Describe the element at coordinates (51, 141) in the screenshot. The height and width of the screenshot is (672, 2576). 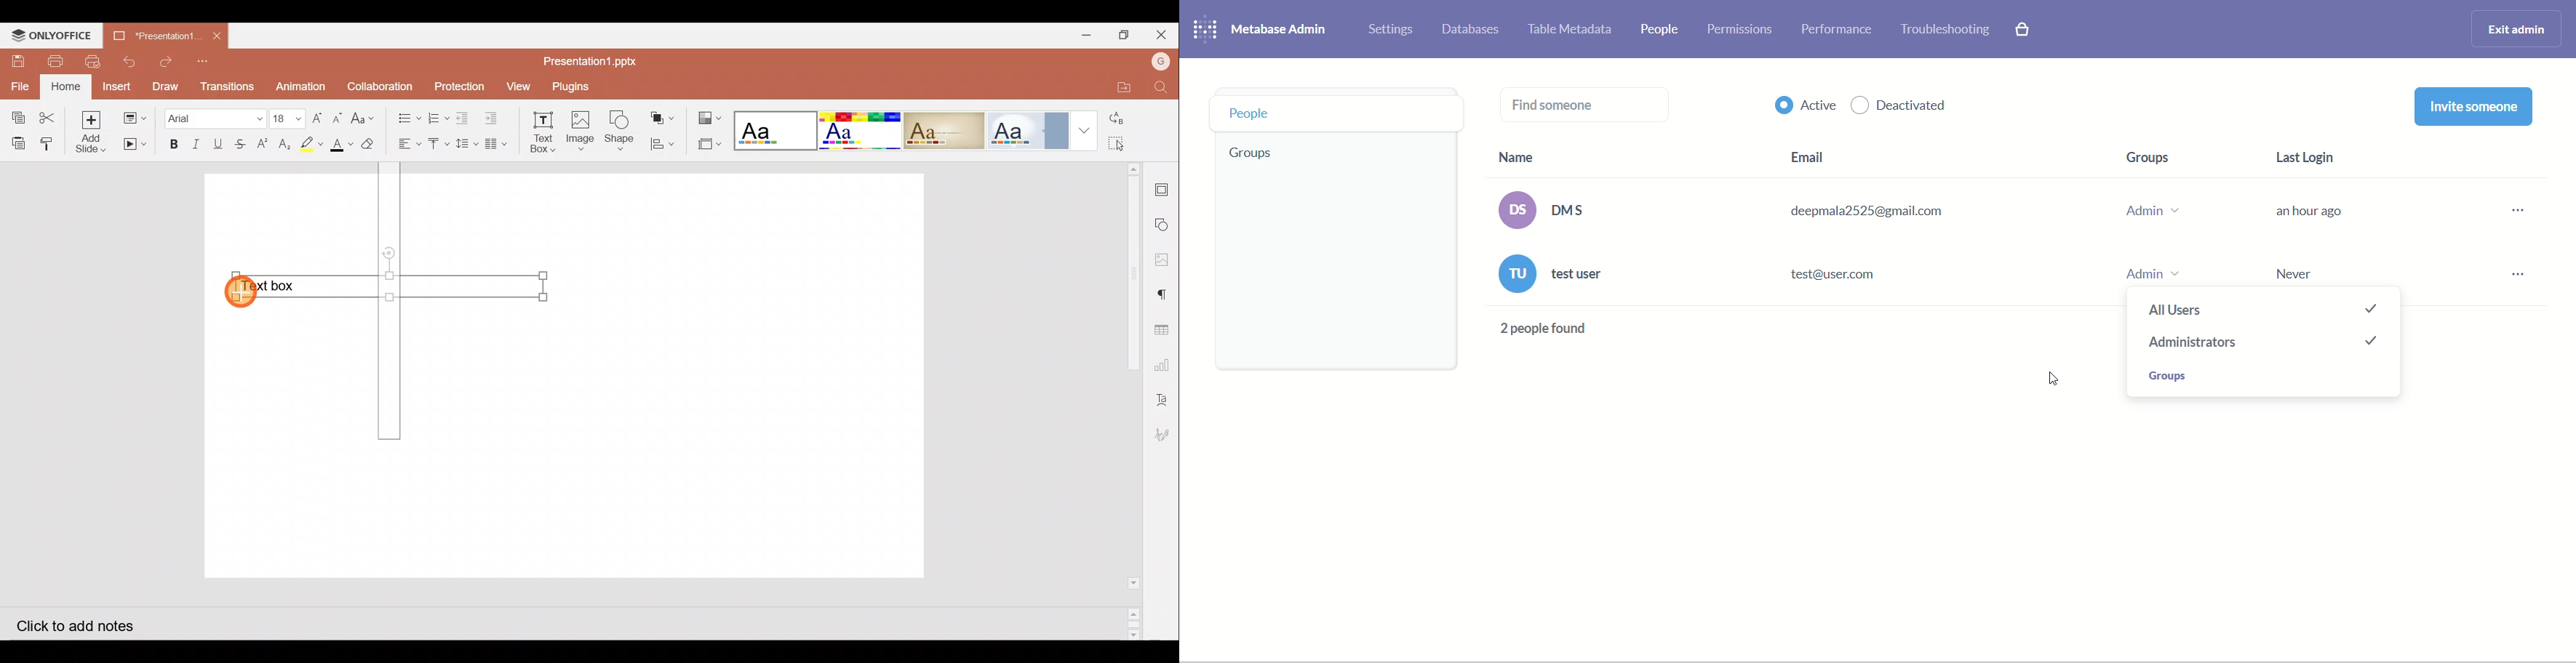
I see `Copy style` at that location.